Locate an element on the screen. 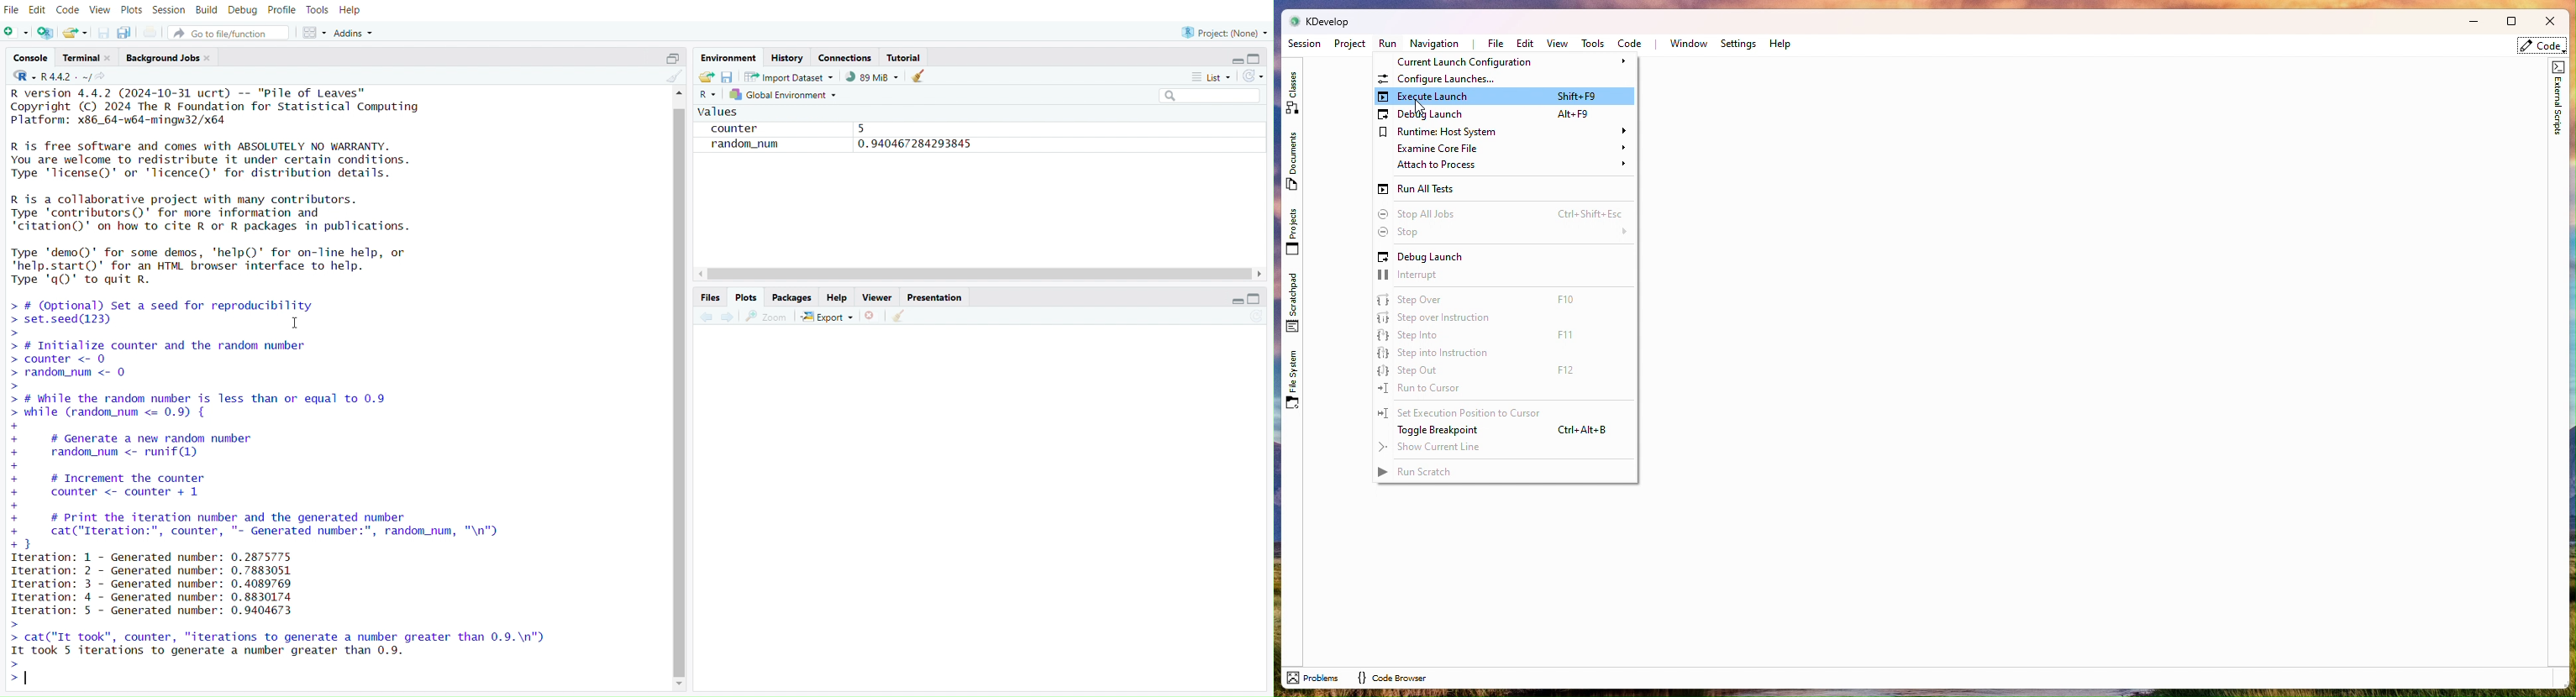  View the current working directory is located at coordinates (114, 77).